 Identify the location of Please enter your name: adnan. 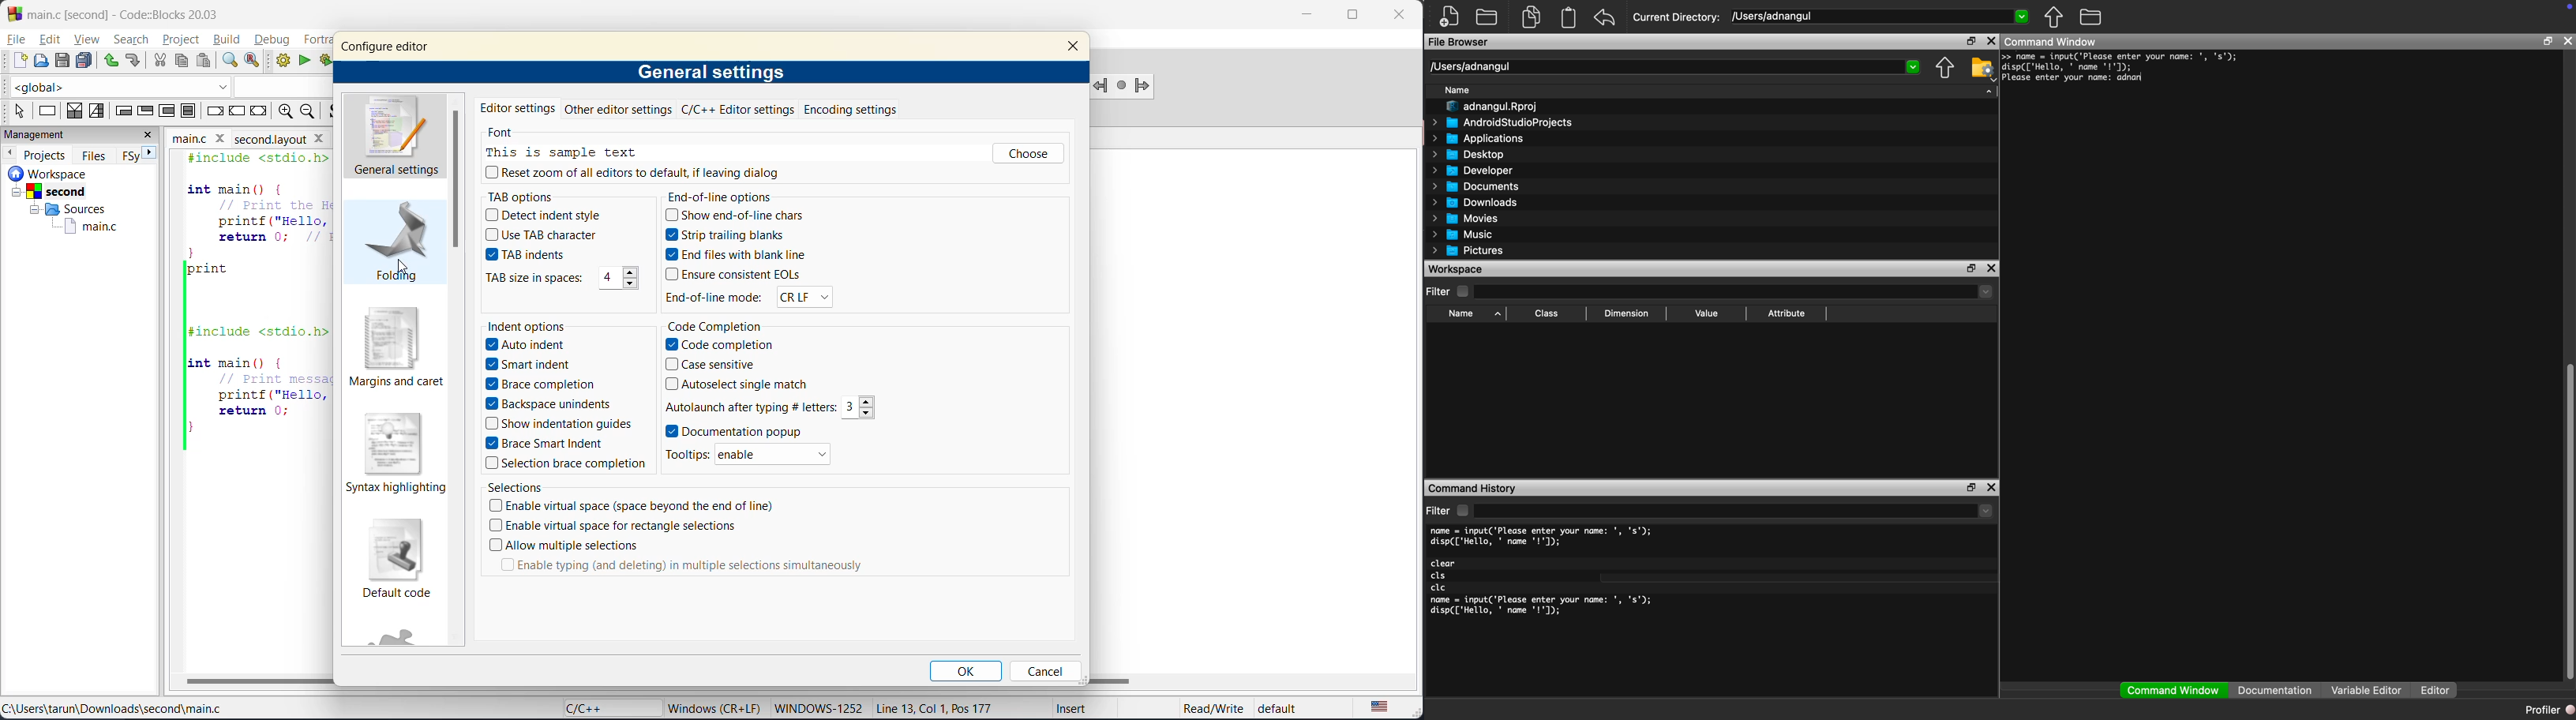
(2072, 78).